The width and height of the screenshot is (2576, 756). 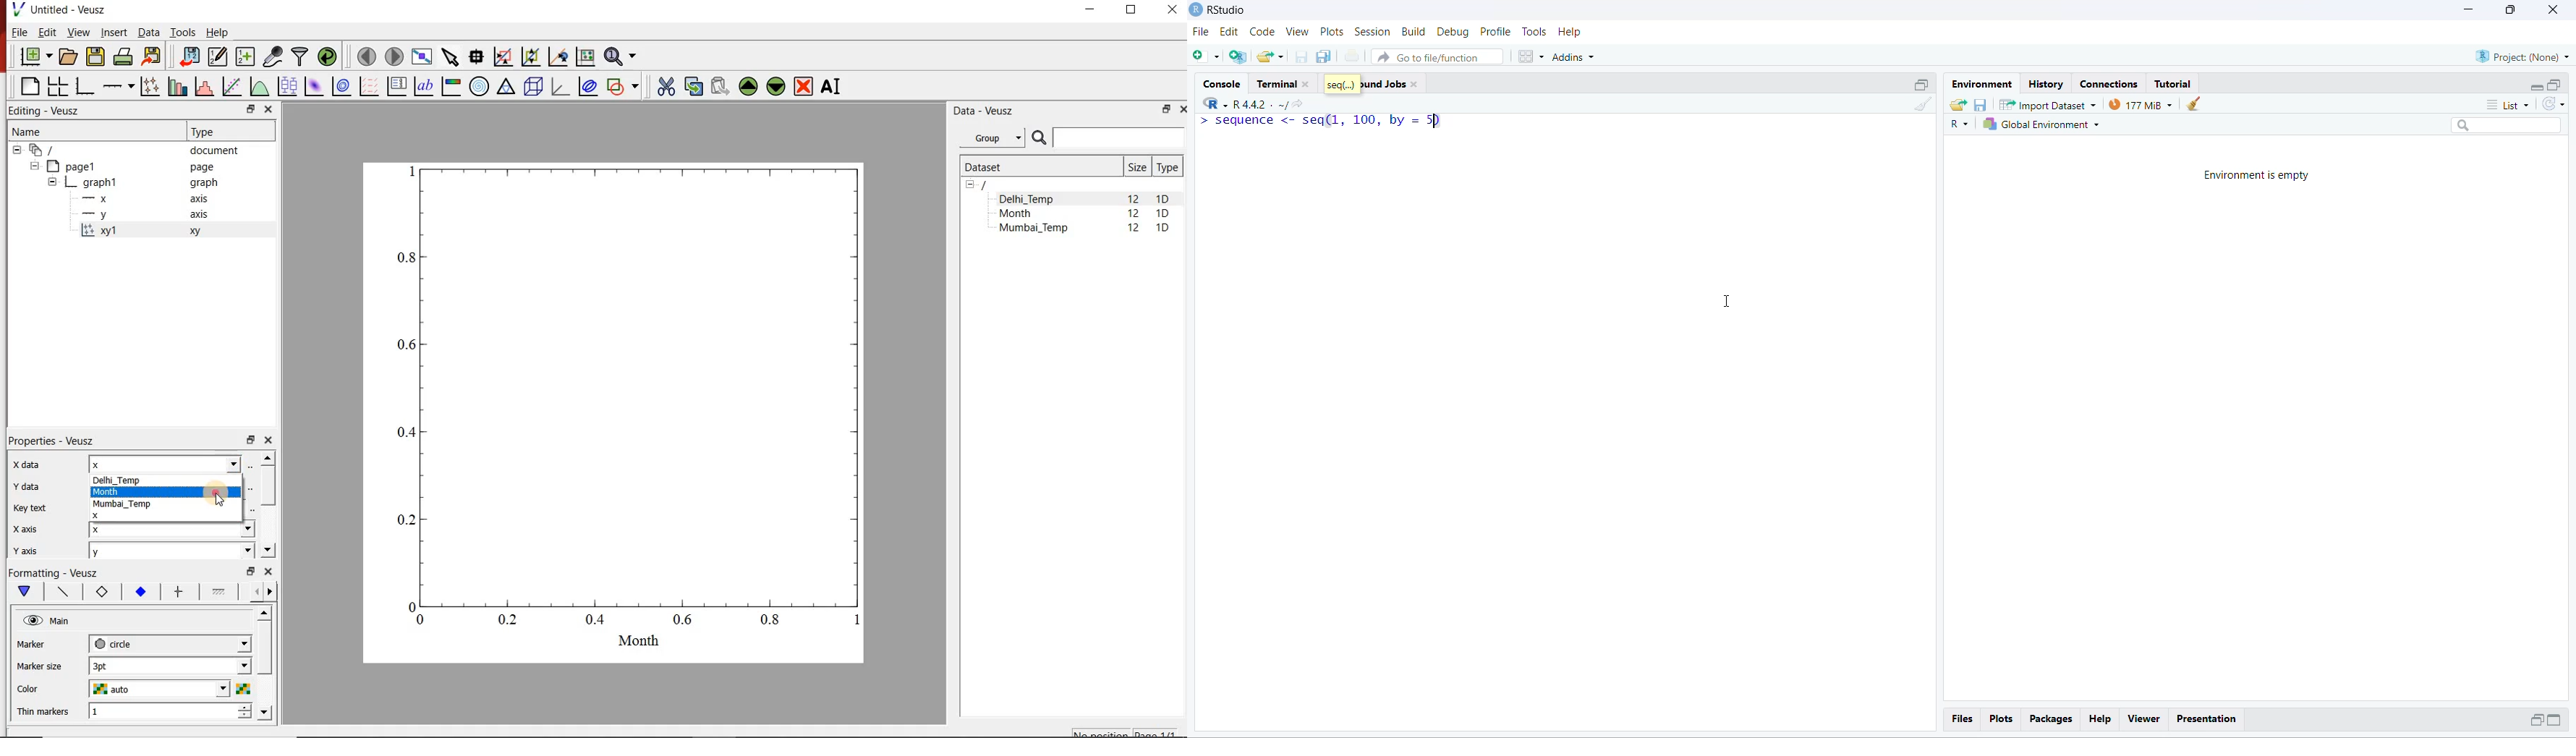 I want to click on Environment is empty, so click(x=2257, y=176).